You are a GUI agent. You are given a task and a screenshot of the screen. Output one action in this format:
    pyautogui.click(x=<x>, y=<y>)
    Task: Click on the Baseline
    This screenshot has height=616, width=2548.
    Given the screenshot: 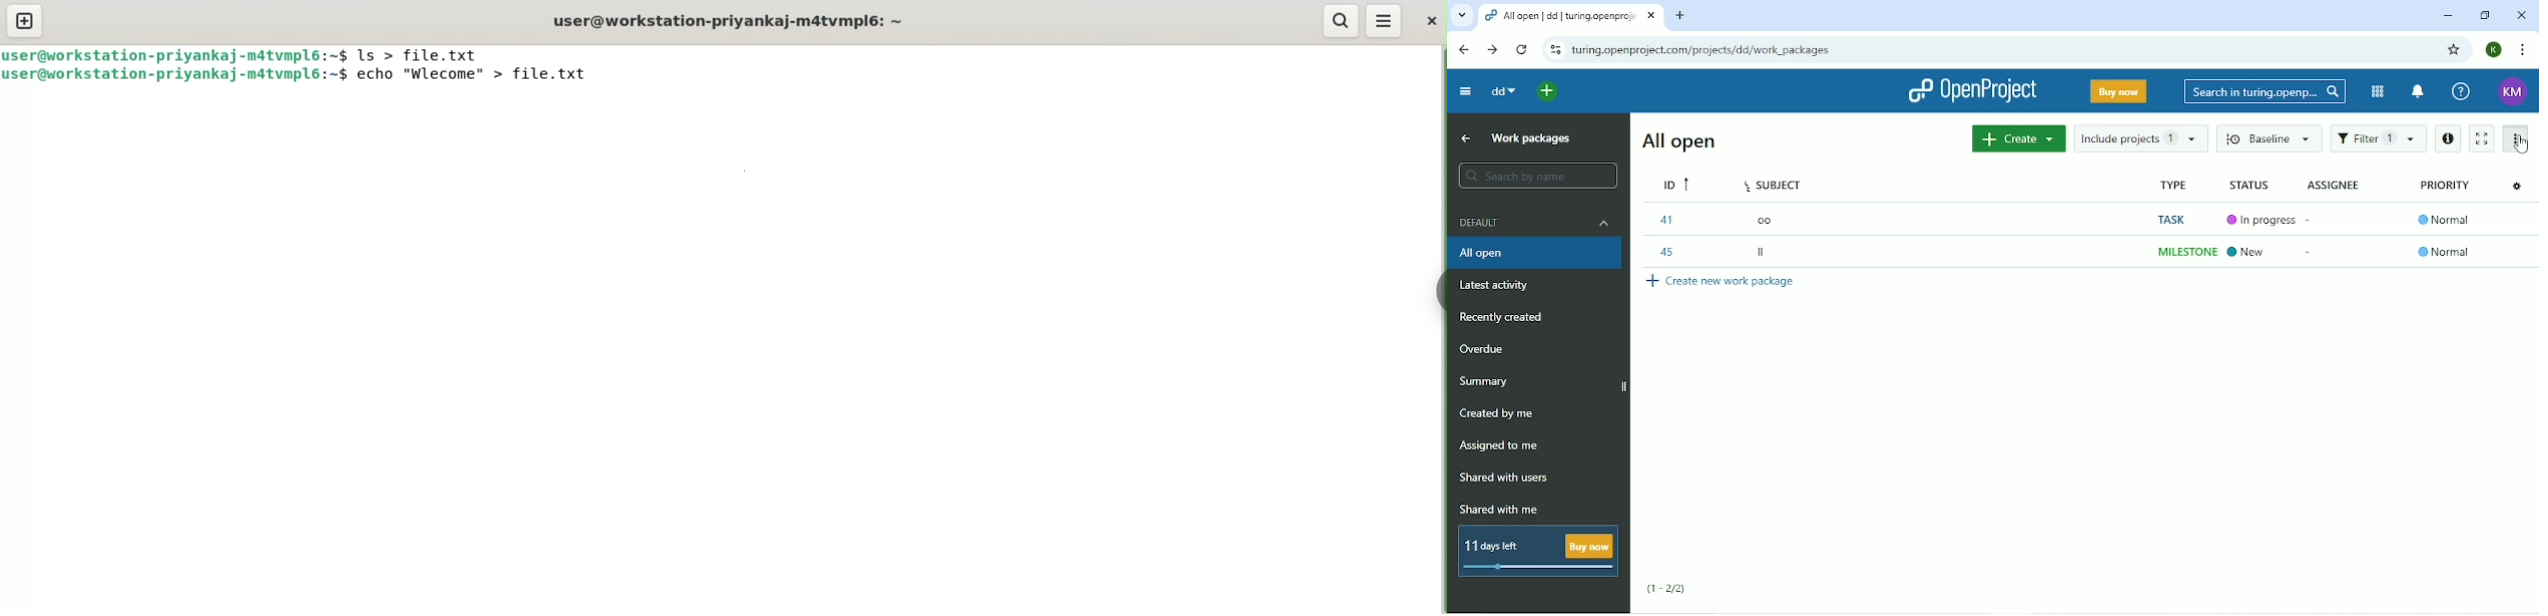 What is the action you would take?
    pyautogui.click(x=2267, y=137)
    